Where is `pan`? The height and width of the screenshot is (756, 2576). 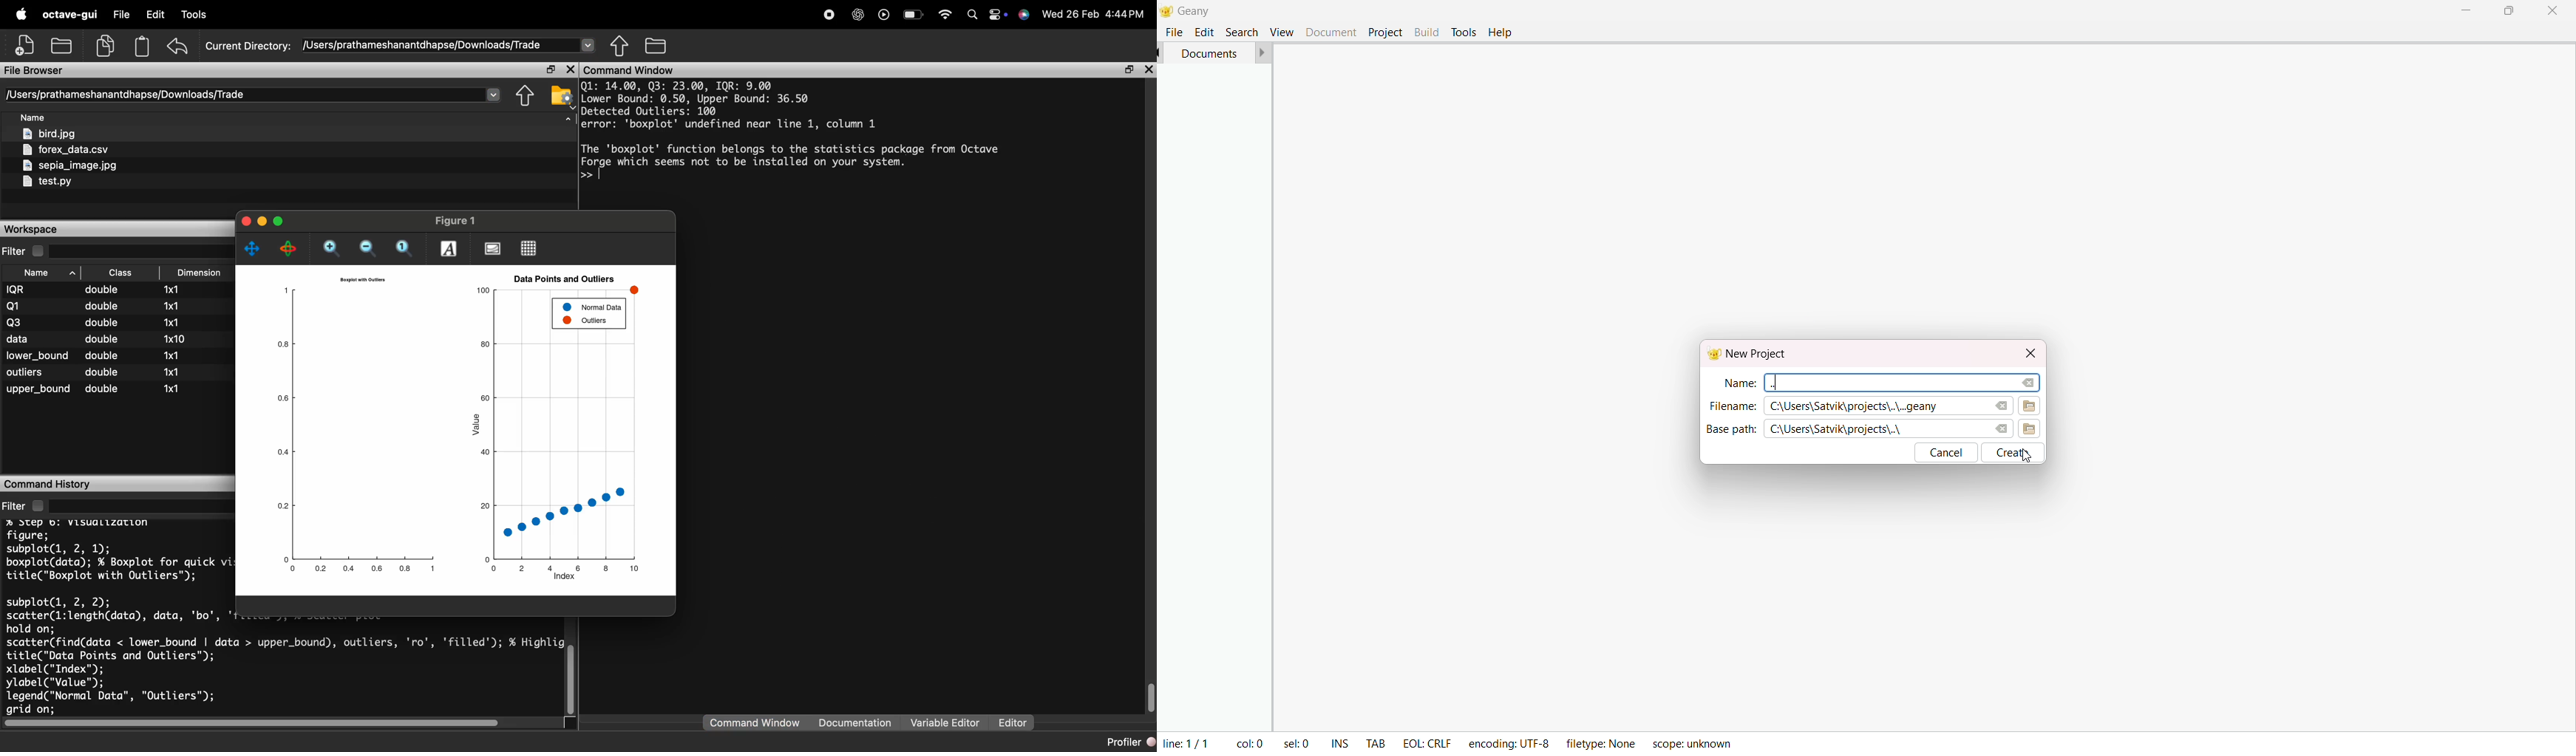 pan is located at coordinates (252, 248).